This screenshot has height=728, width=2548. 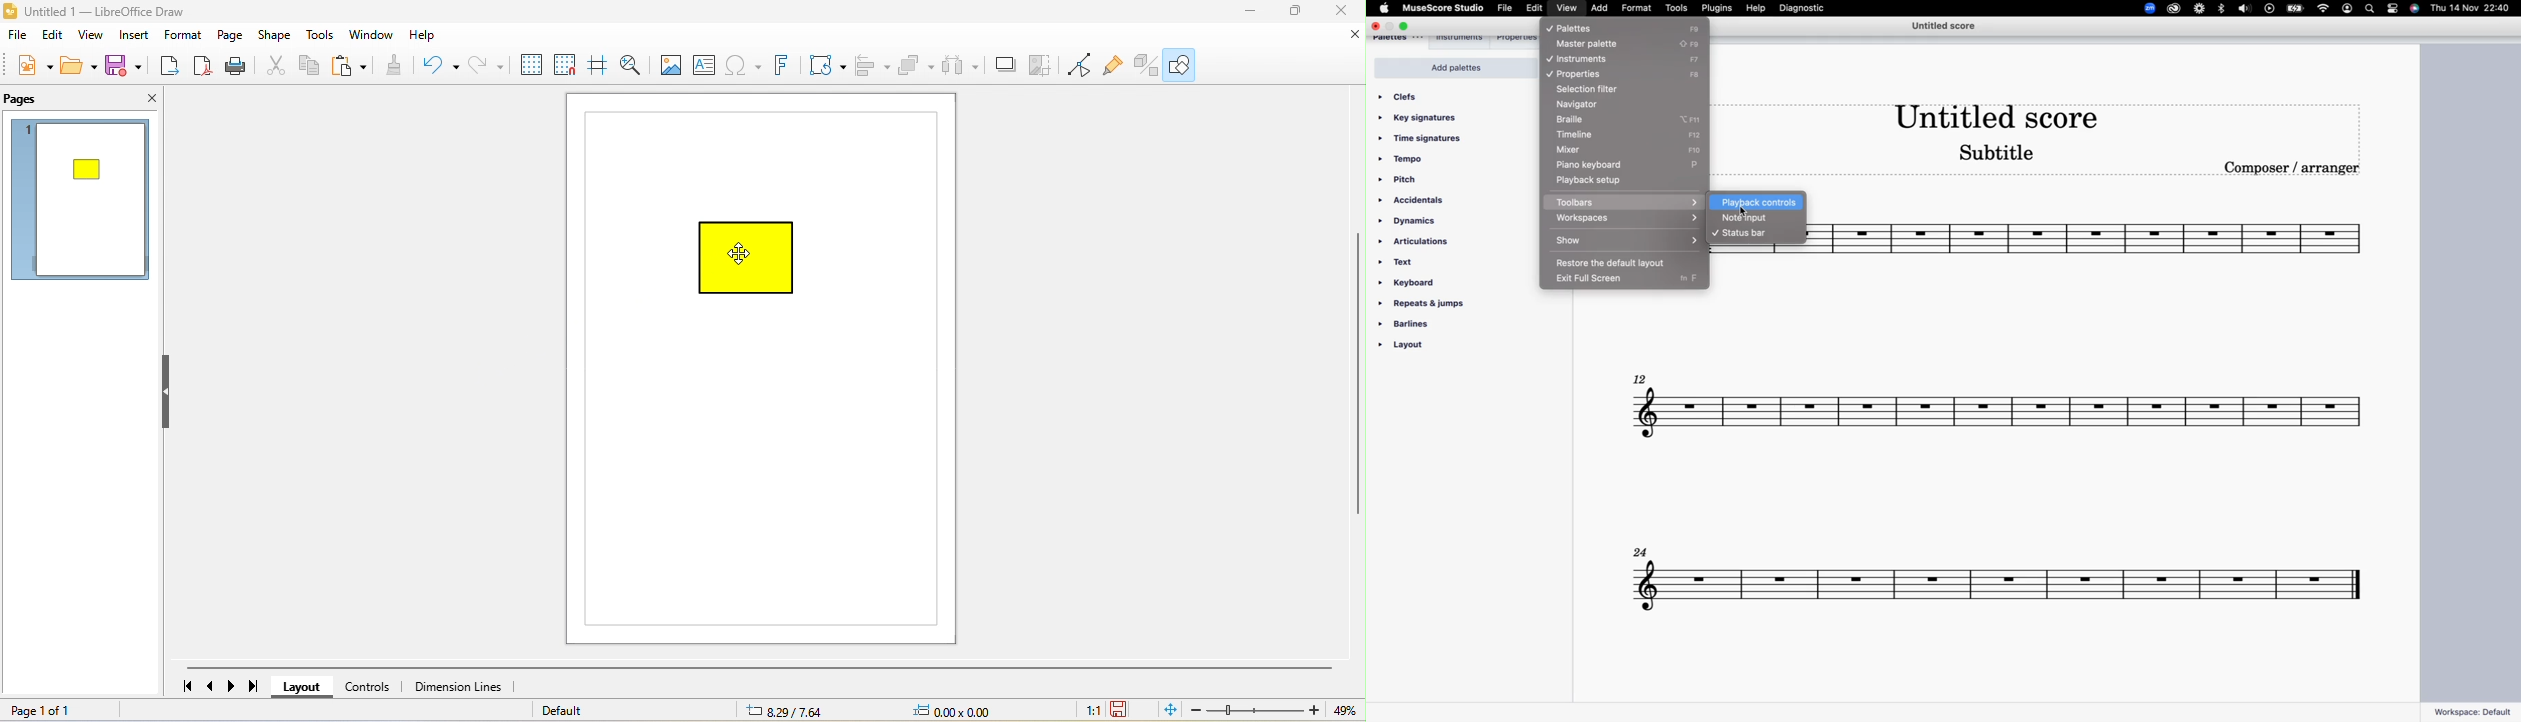 I want to click on display grid, so click(x=531, y=63).